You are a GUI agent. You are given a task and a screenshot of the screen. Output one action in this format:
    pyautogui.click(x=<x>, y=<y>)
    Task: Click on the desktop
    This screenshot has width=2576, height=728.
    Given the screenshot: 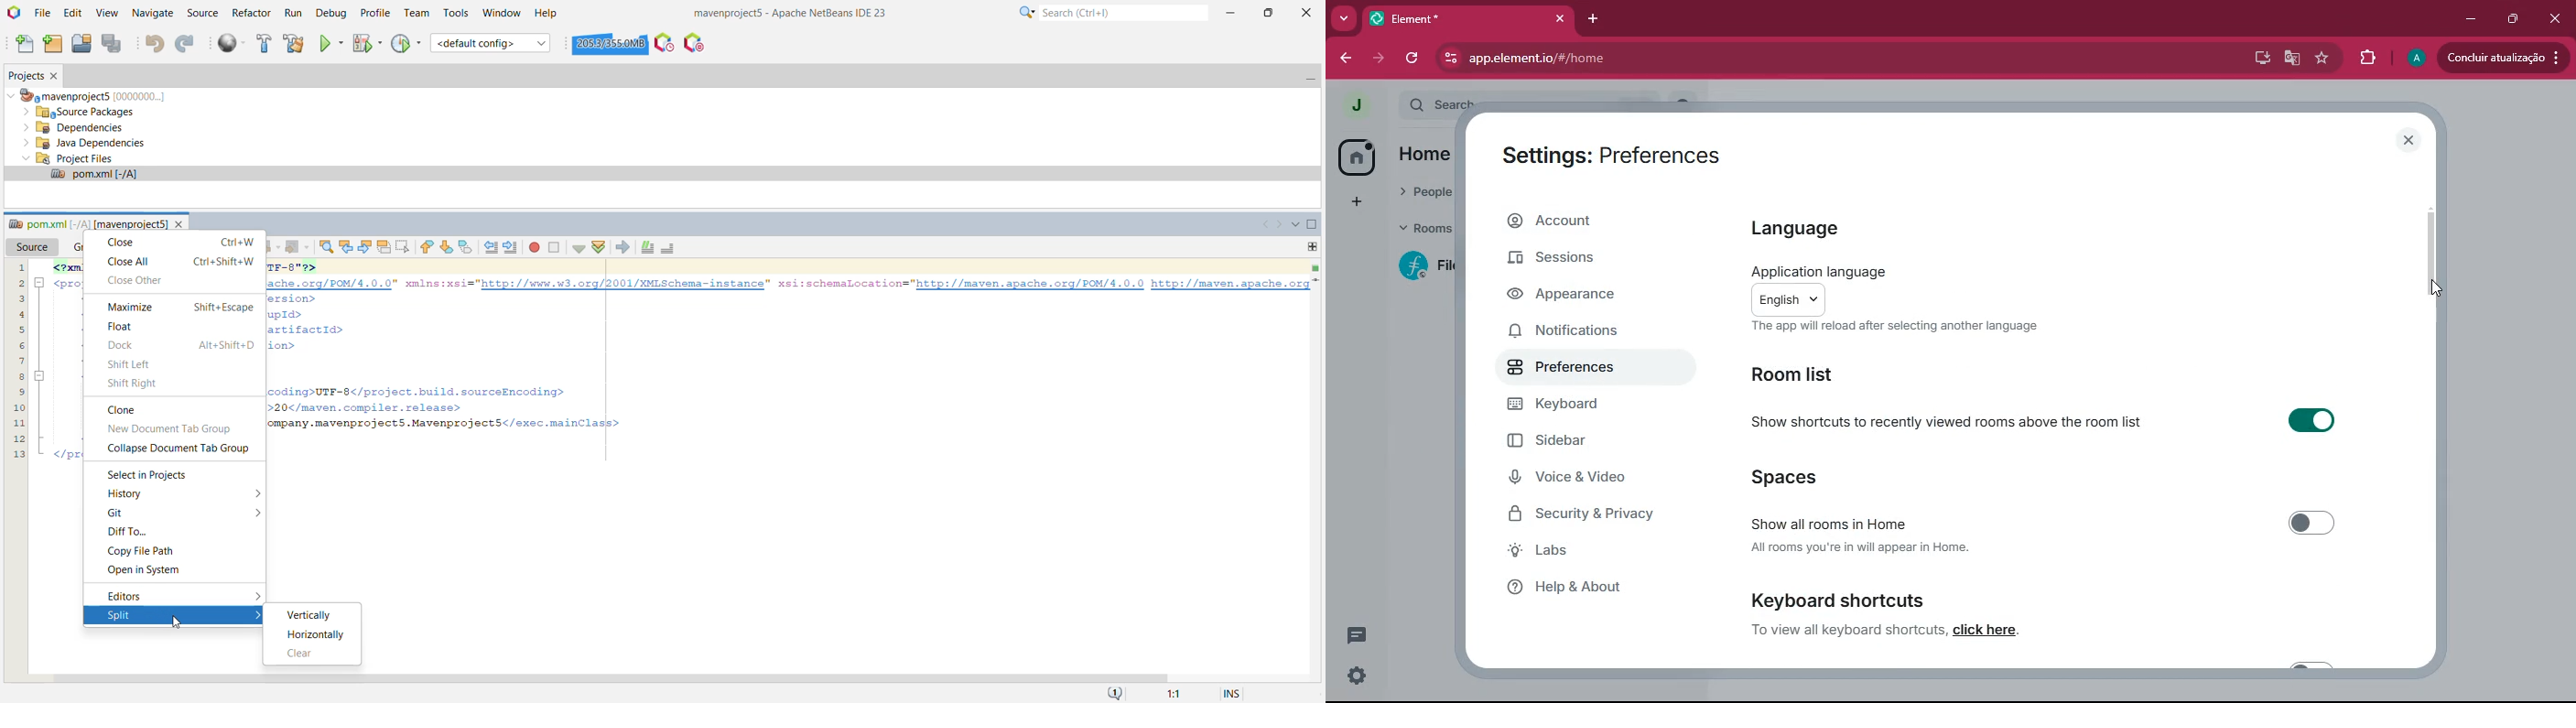 What is the action you would take?
    pyautogui.click(x=2257, y=59)
    